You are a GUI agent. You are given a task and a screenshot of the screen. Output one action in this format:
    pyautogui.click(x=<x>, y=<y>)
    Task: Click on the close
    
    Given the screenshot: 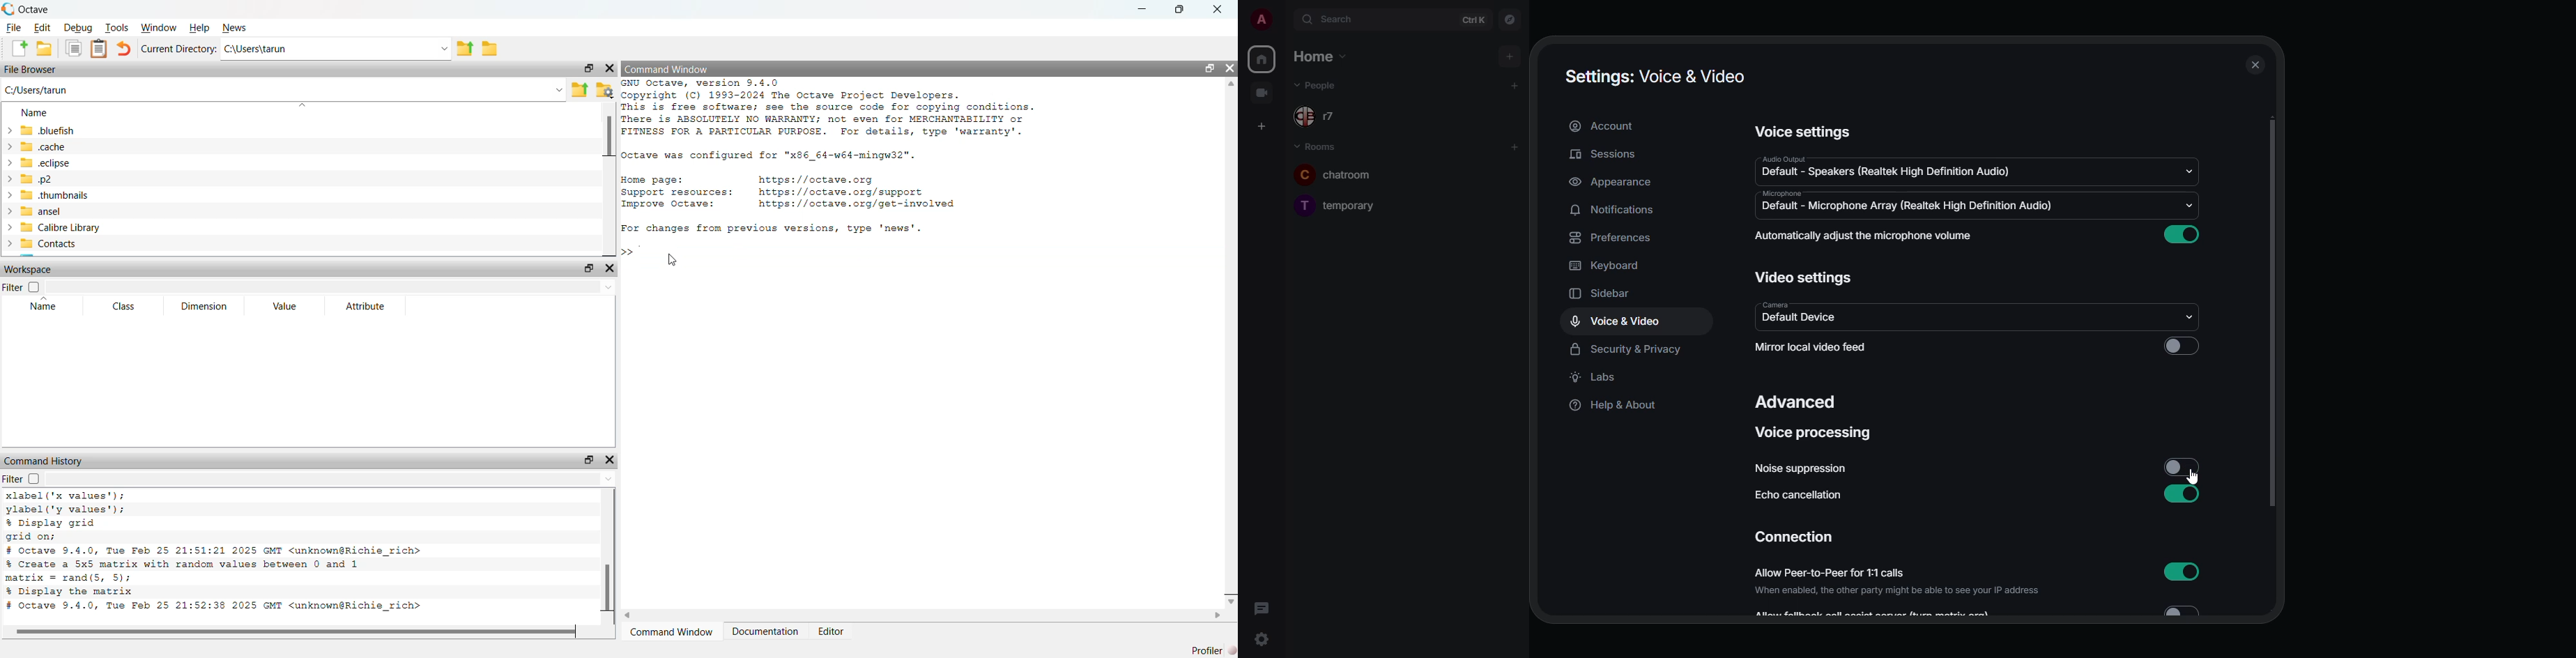 What is the action you would take?
    pyautogui.click(x=2257, y=66)
    